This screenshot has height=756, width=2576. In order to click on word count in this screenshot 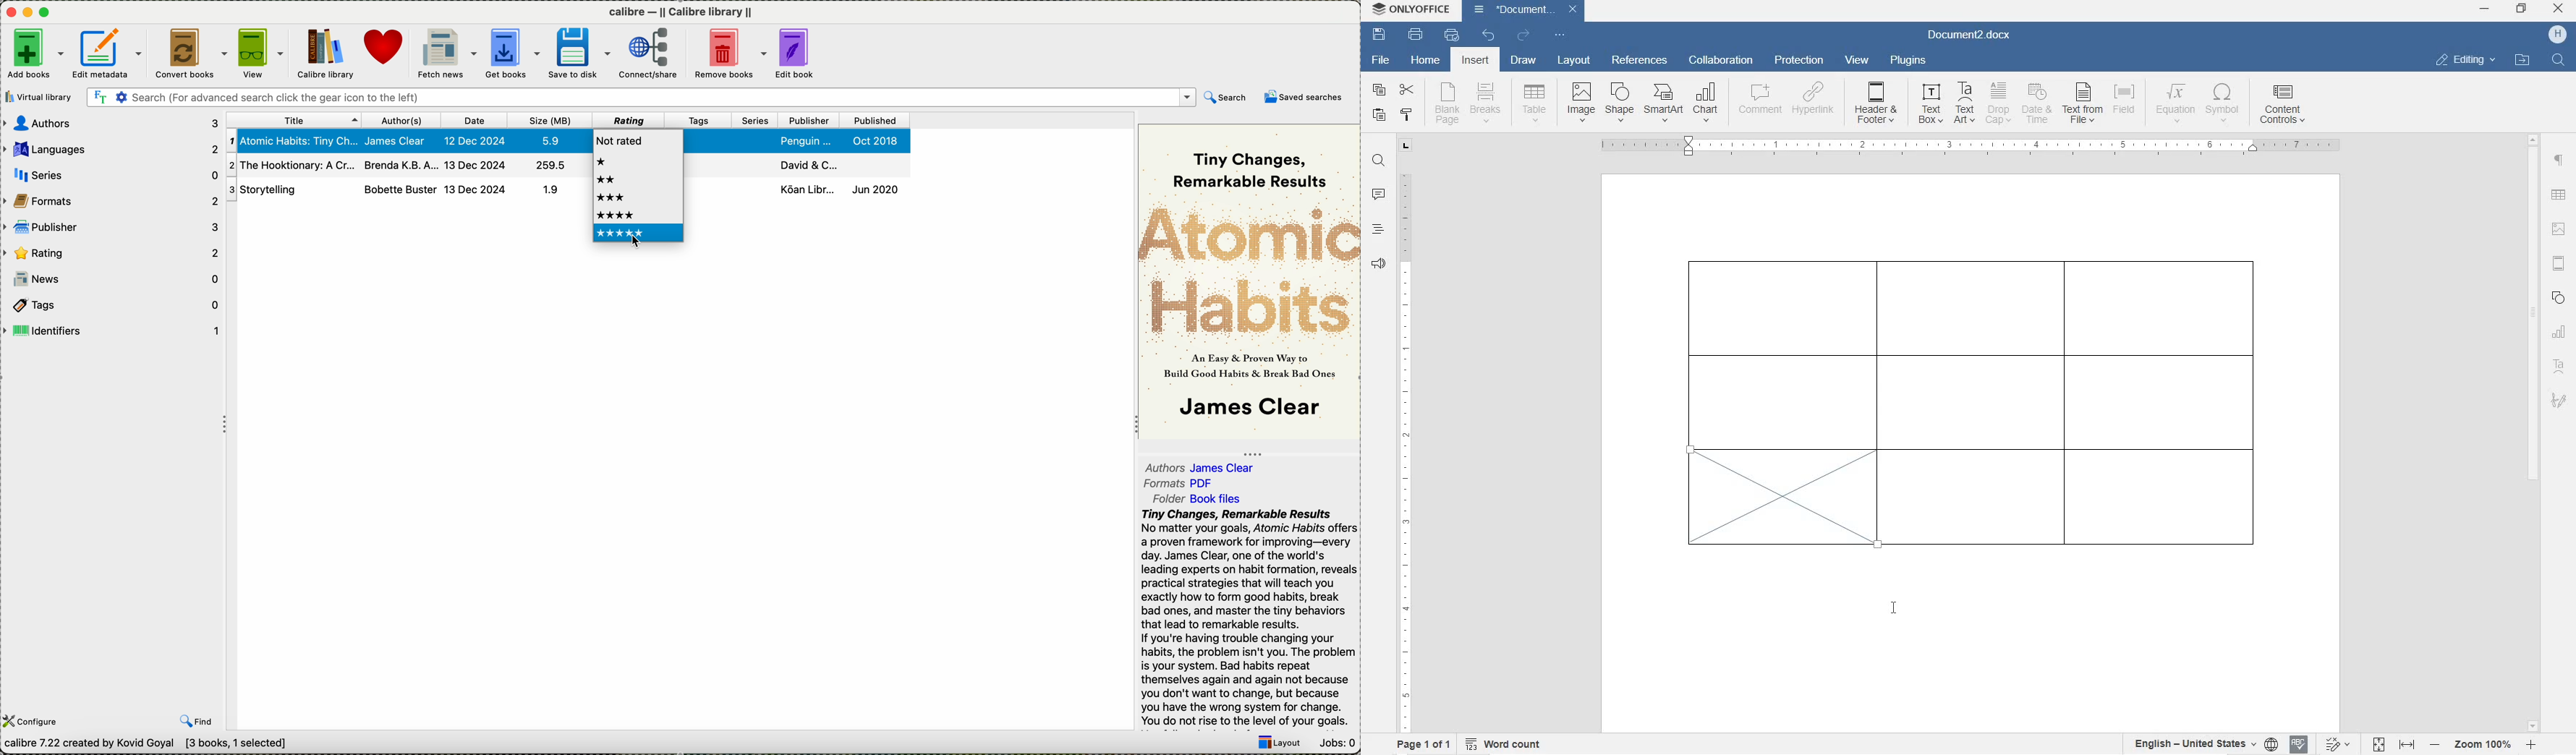, I will do `click(1505, 743)`.